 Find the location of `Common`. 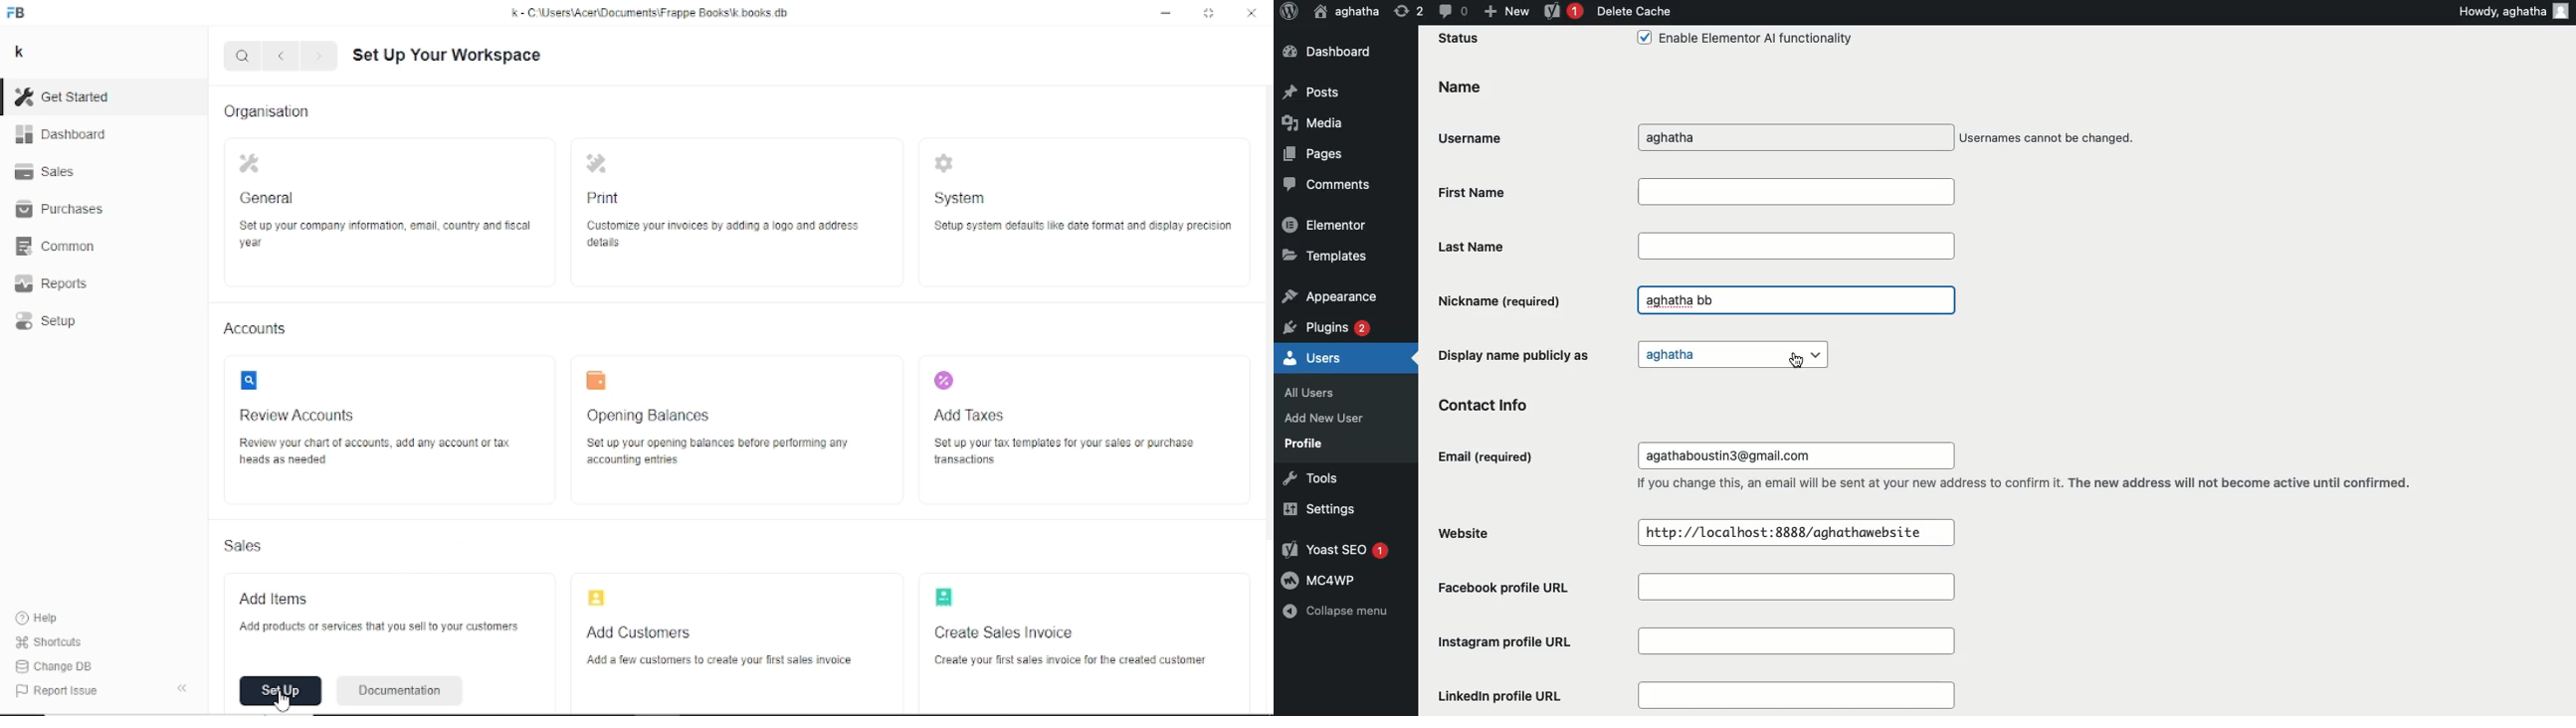

Common is located at coordinates (62, 246).